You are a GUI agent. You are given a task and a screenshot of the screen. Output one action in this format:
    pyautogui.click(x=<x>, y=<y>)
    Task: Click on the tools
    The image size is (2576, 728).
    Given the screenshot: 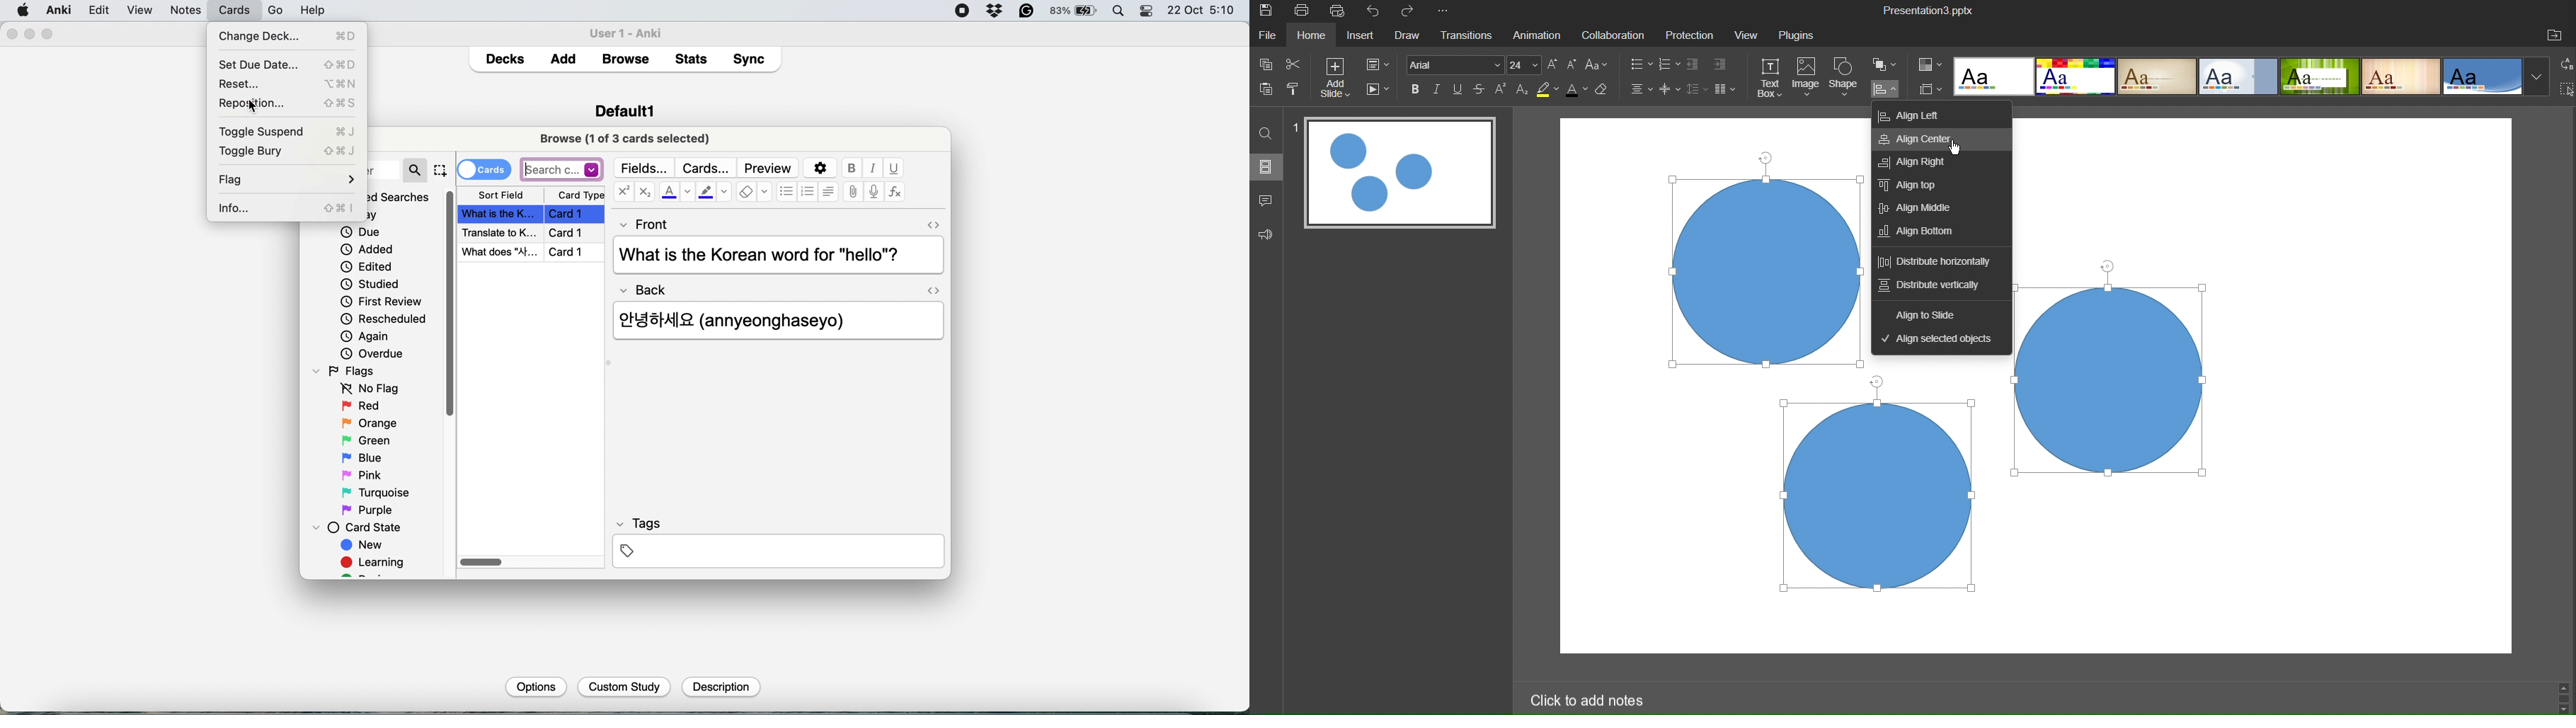 What is the action you would take?
    pyautogui.click(x=218, y=10)
    